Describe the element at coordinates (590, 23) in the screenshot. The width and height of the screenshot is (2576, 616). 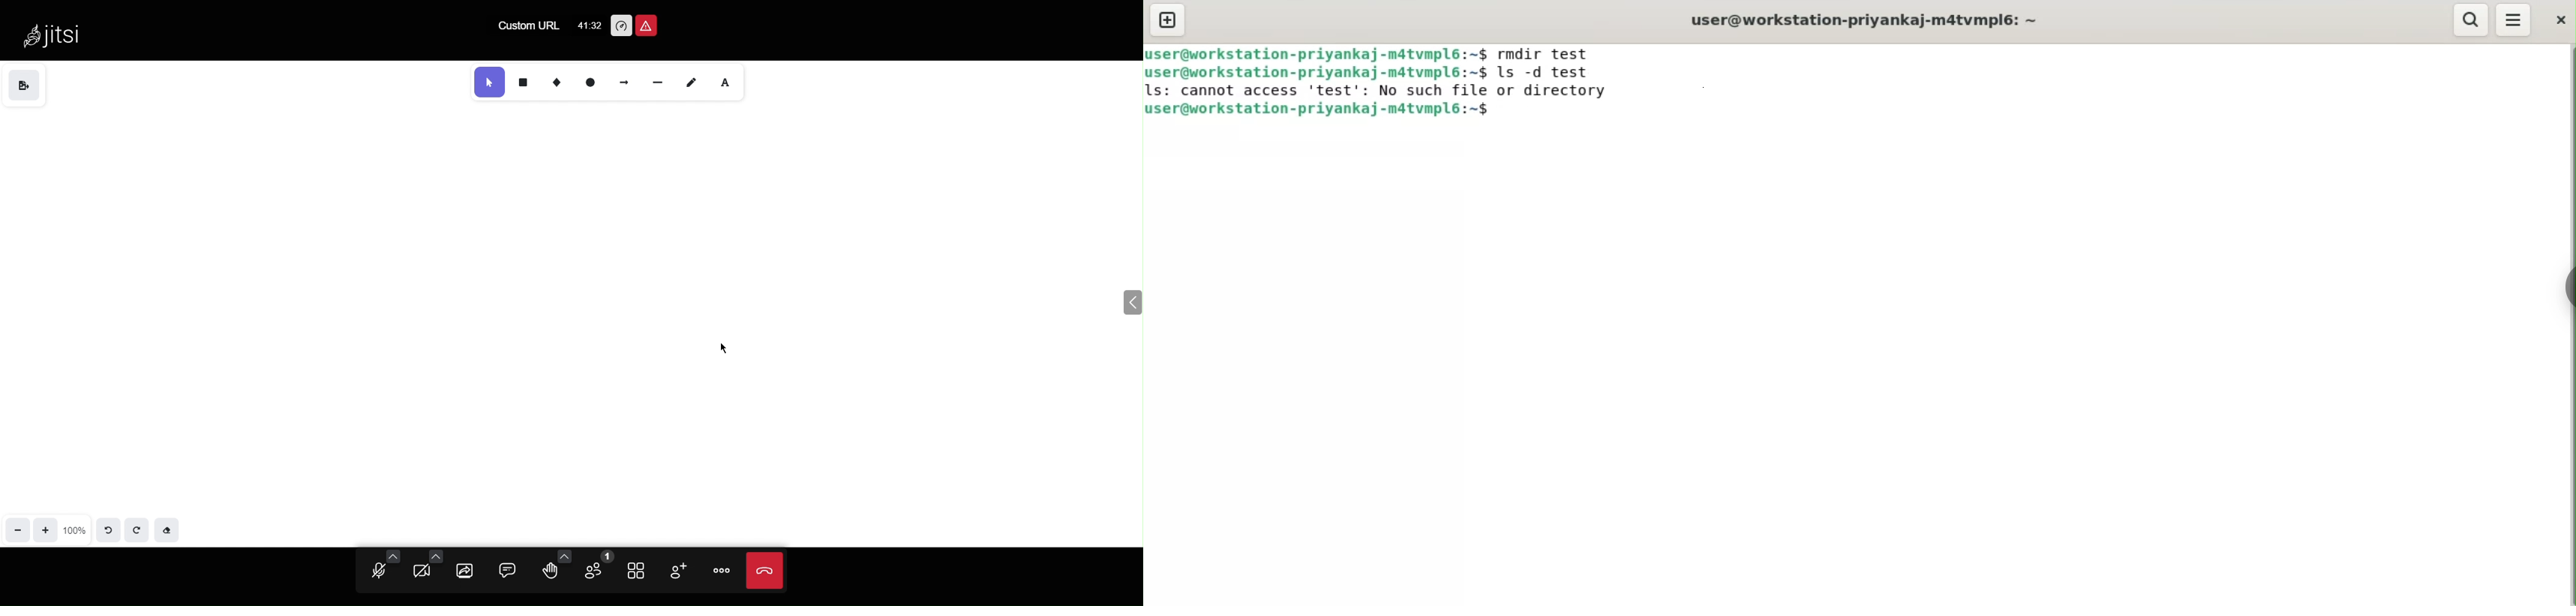
I see `41:32` at that location.